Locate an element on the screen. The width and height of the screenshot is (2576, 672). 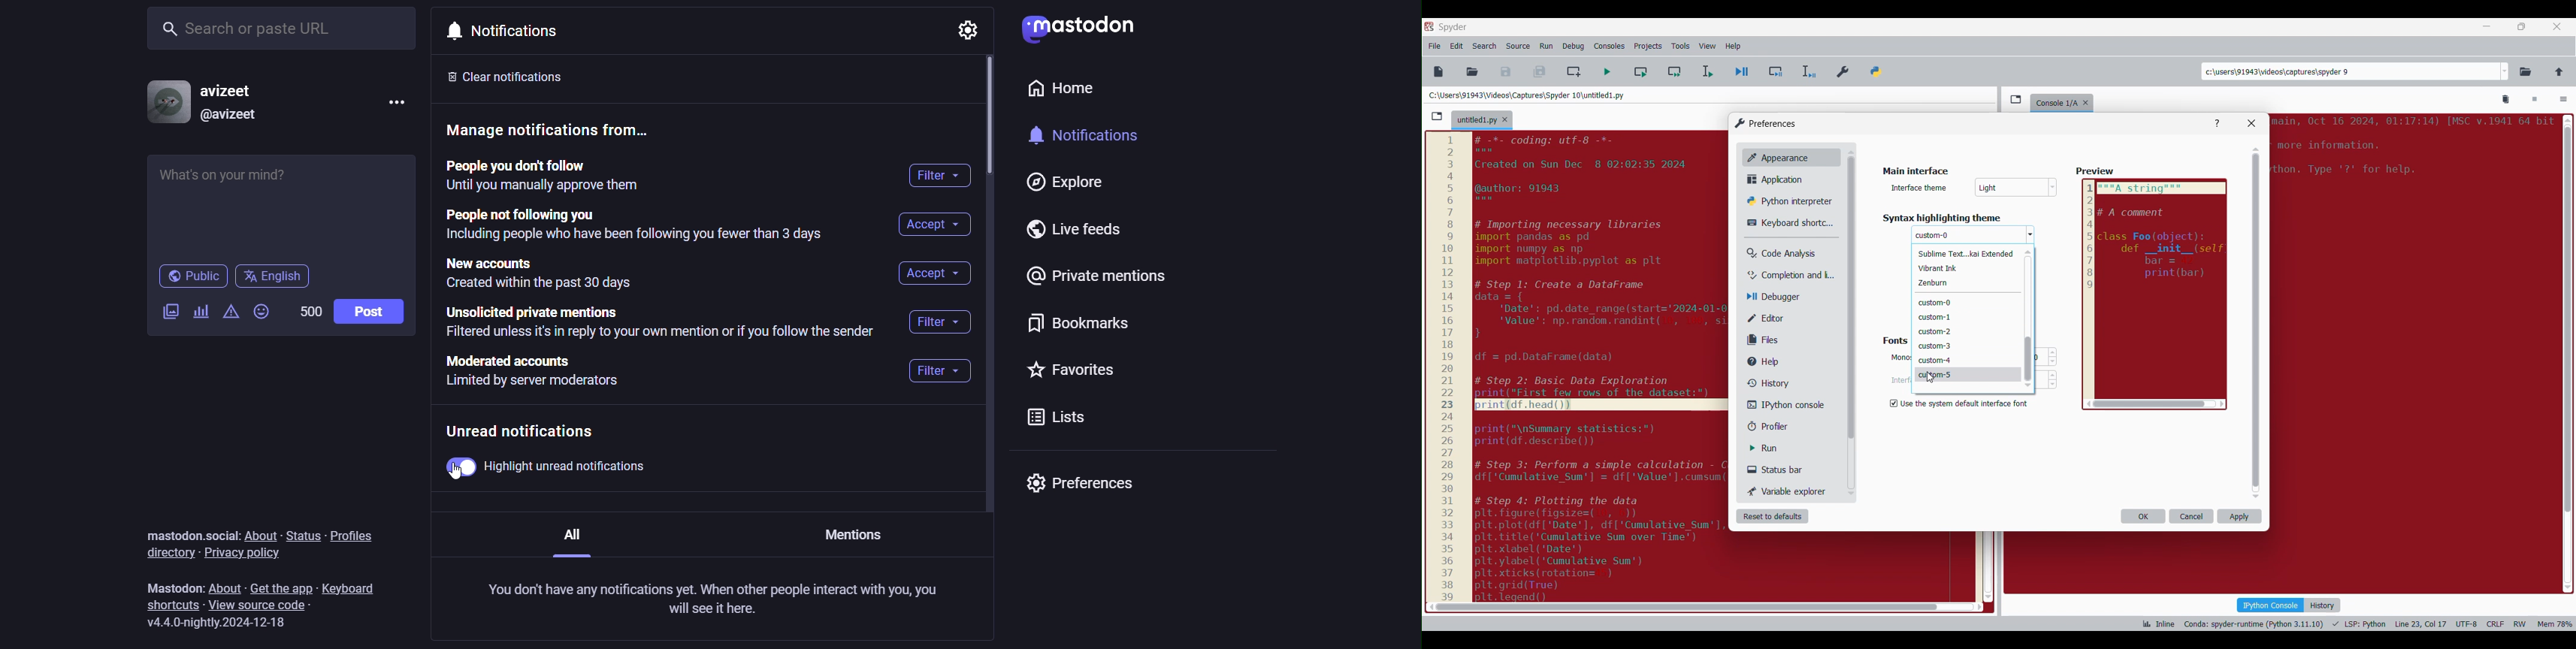
 is located at coordinates (2411, 150).